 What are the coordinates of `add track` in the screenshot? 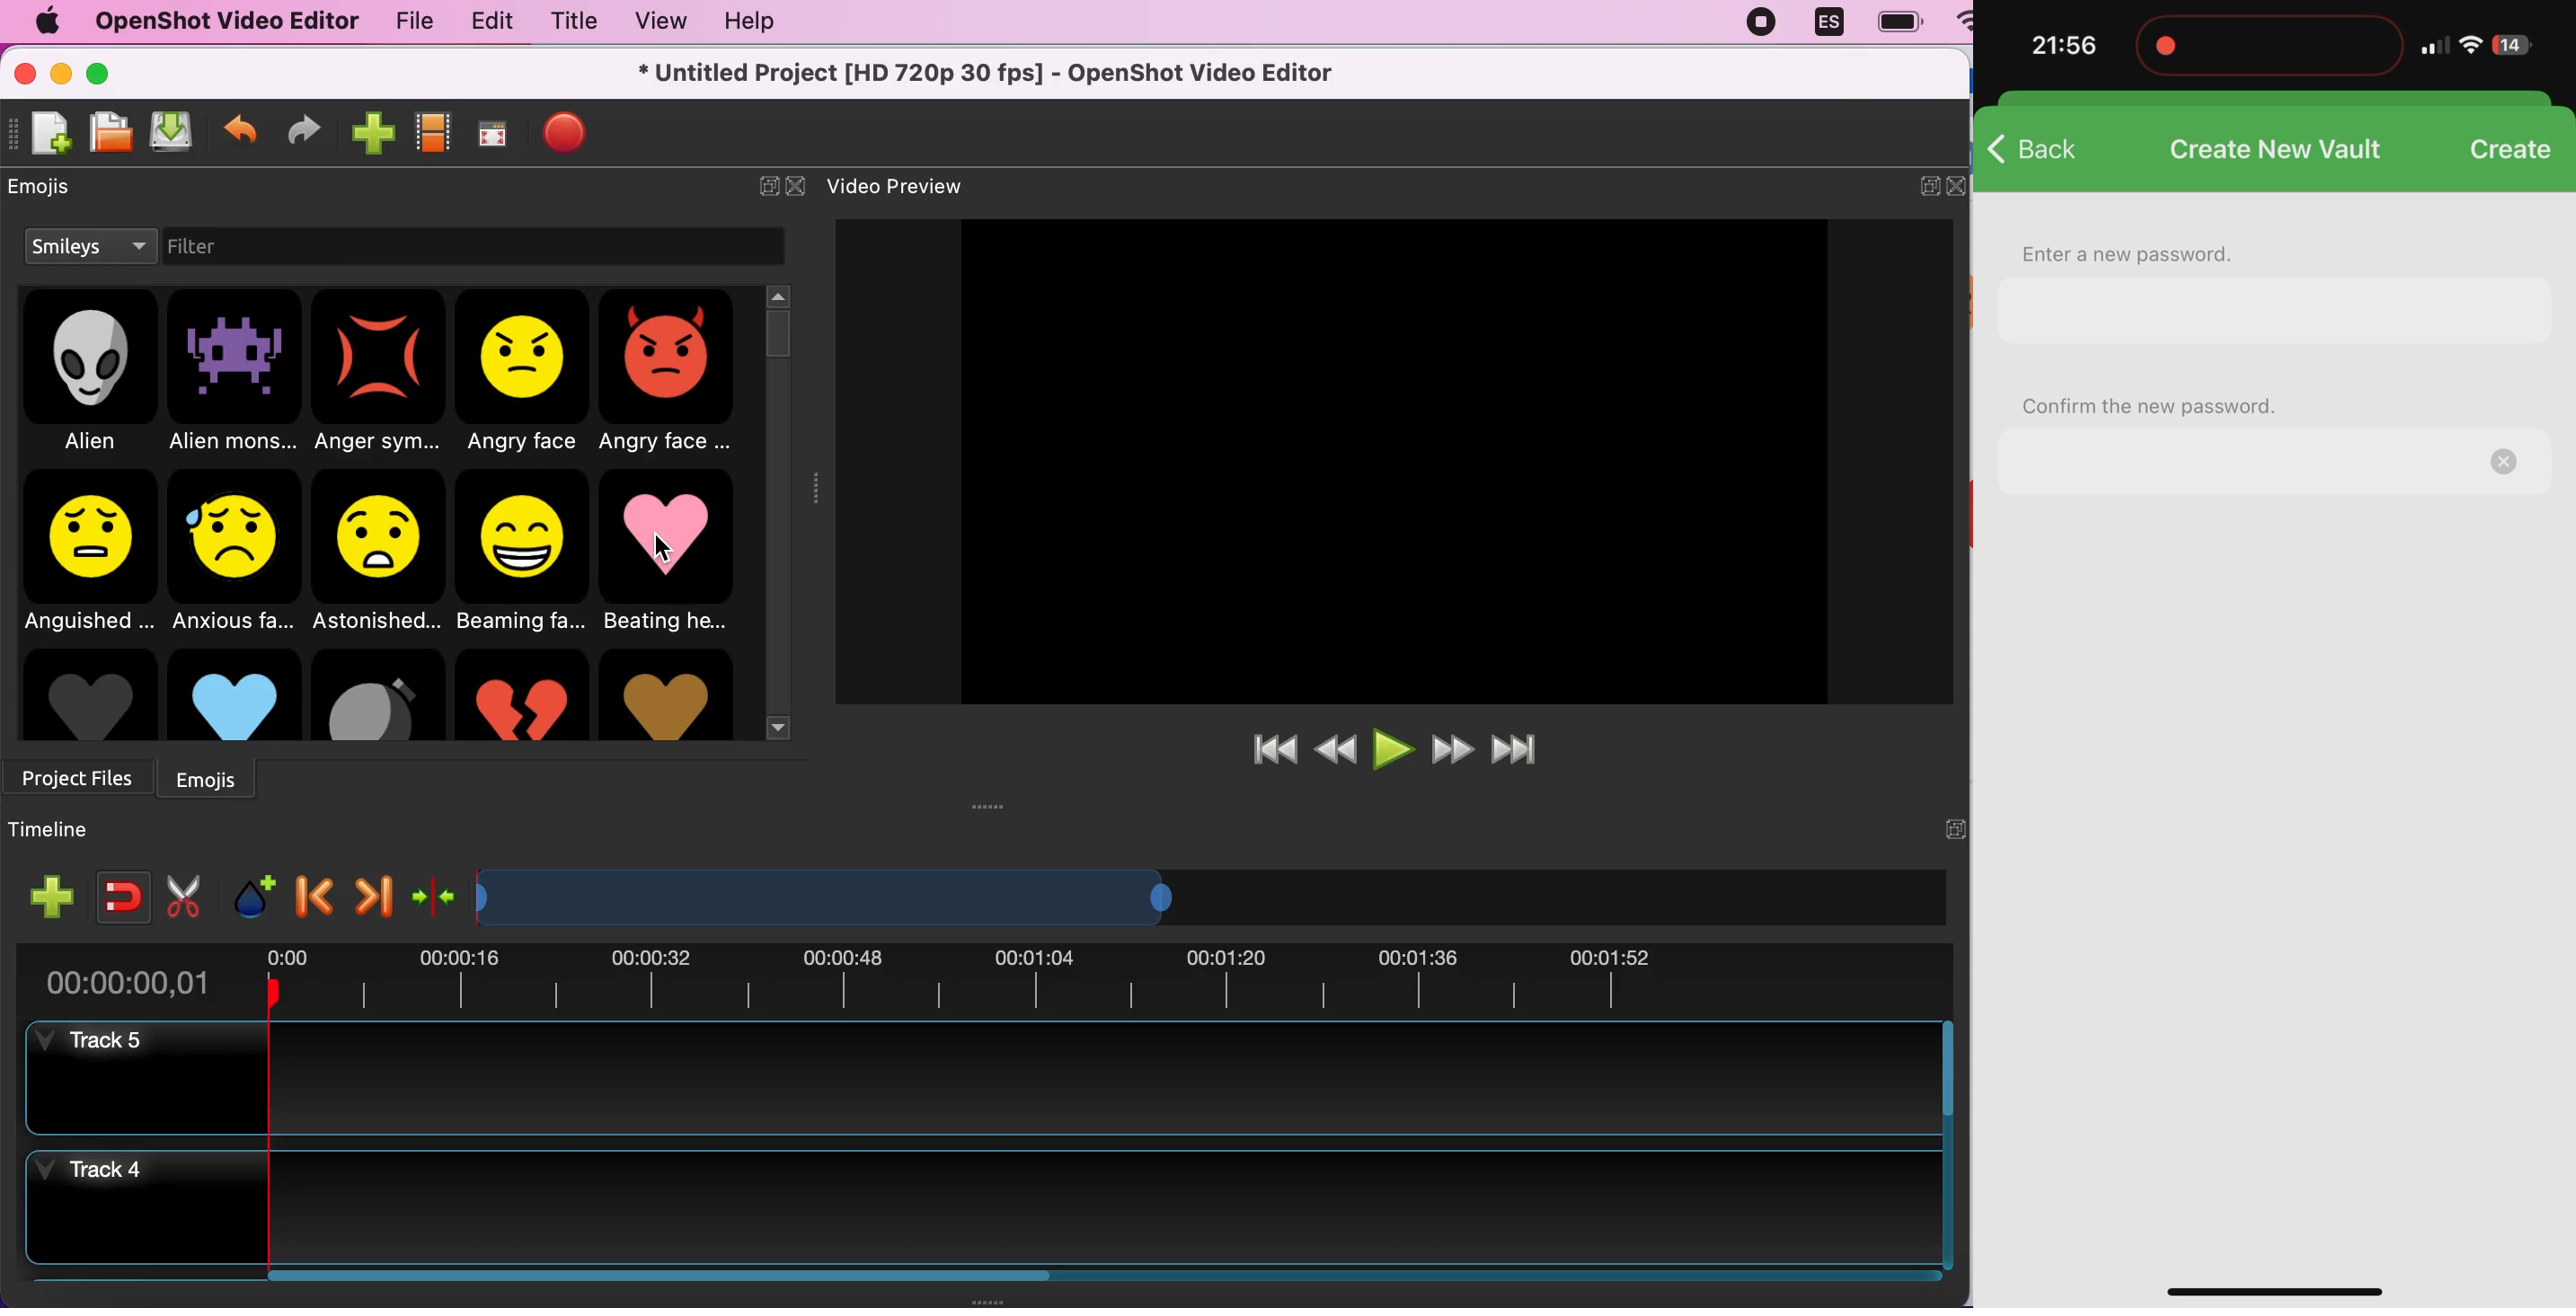 It's located at (52, 897).